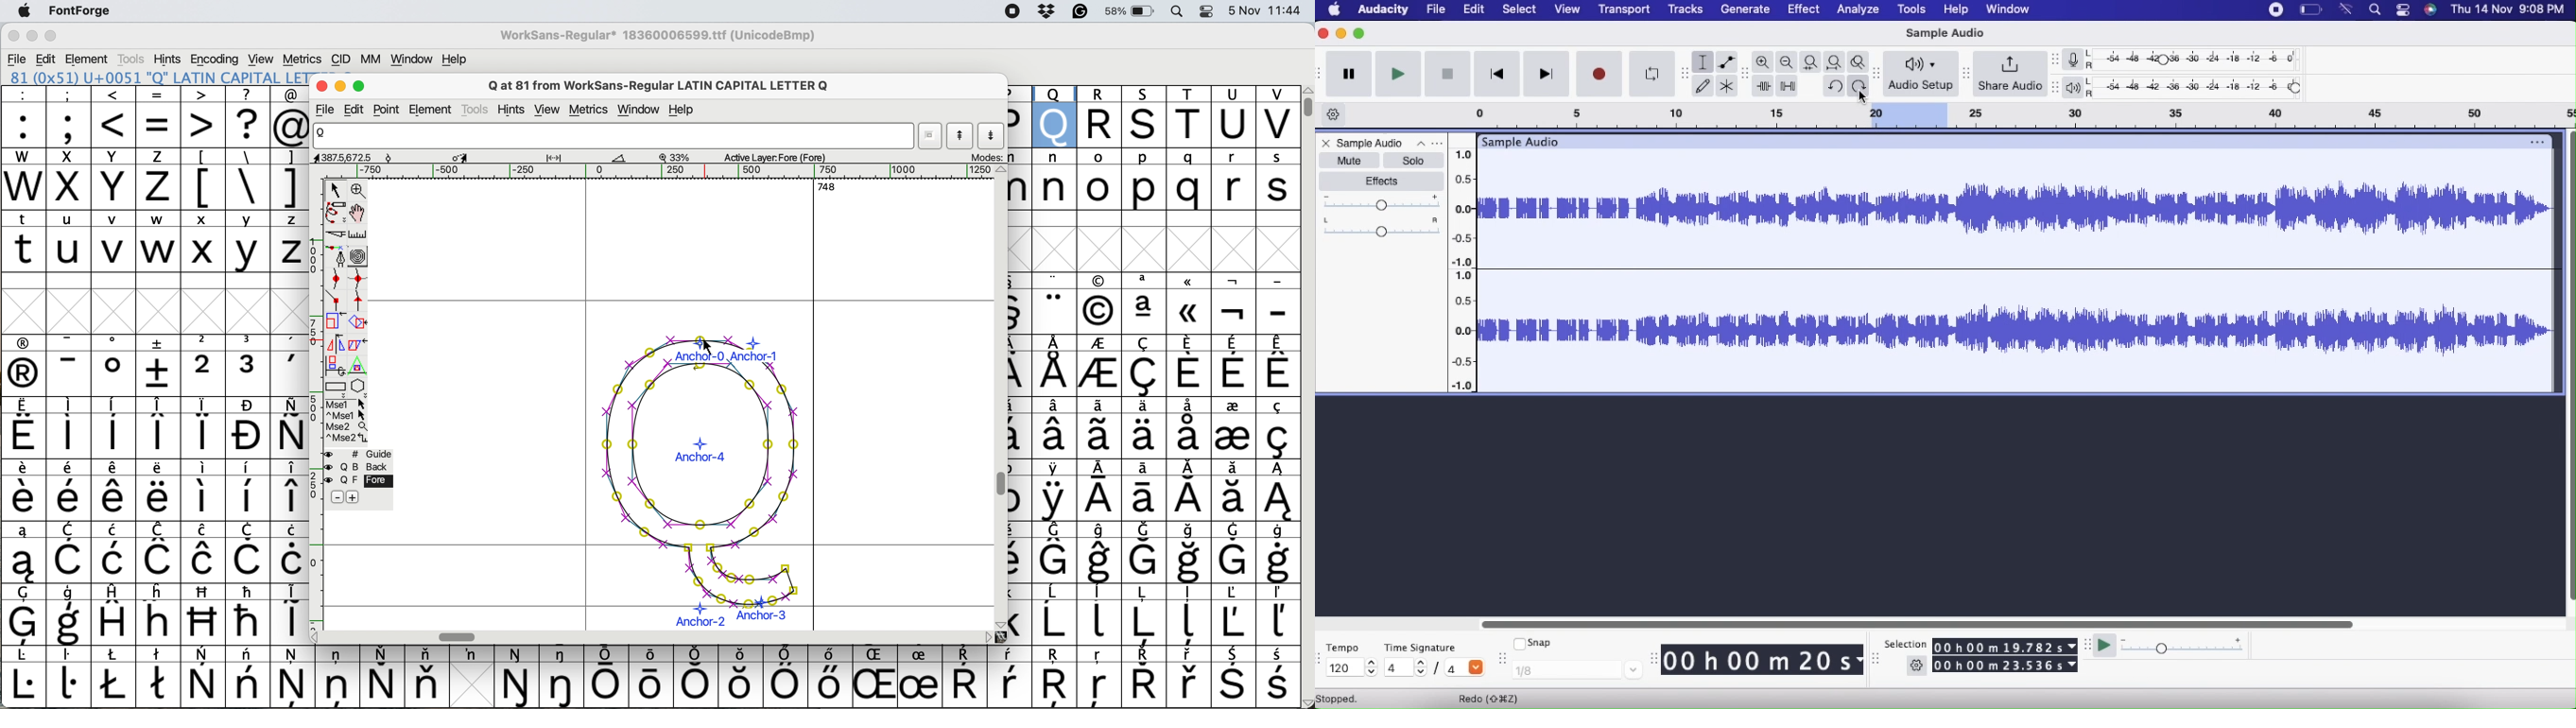 This screenshot has width=2576, height=728. What do you see at coordinates (649, 682) in the screenshot?
I see `special characters` at bounding box center [649, 682].